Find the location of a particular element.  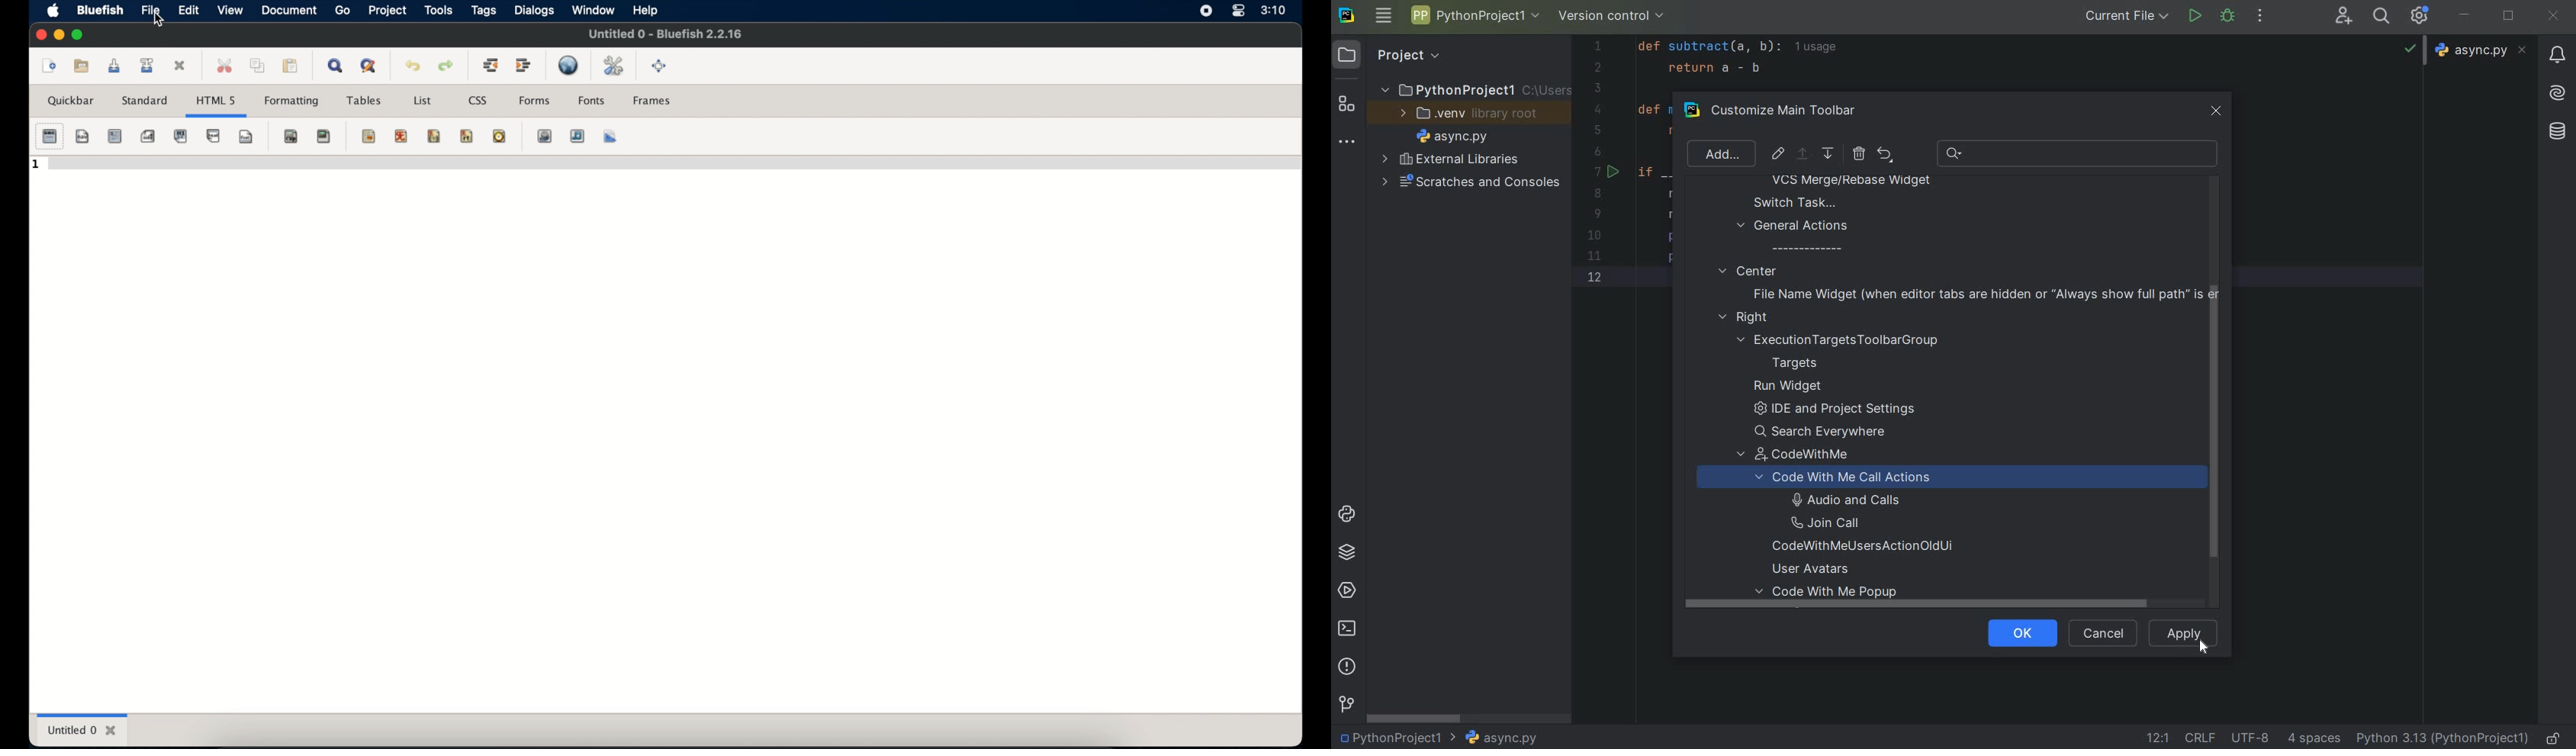

insert  thumbnail is located at coordinates (565, 136).